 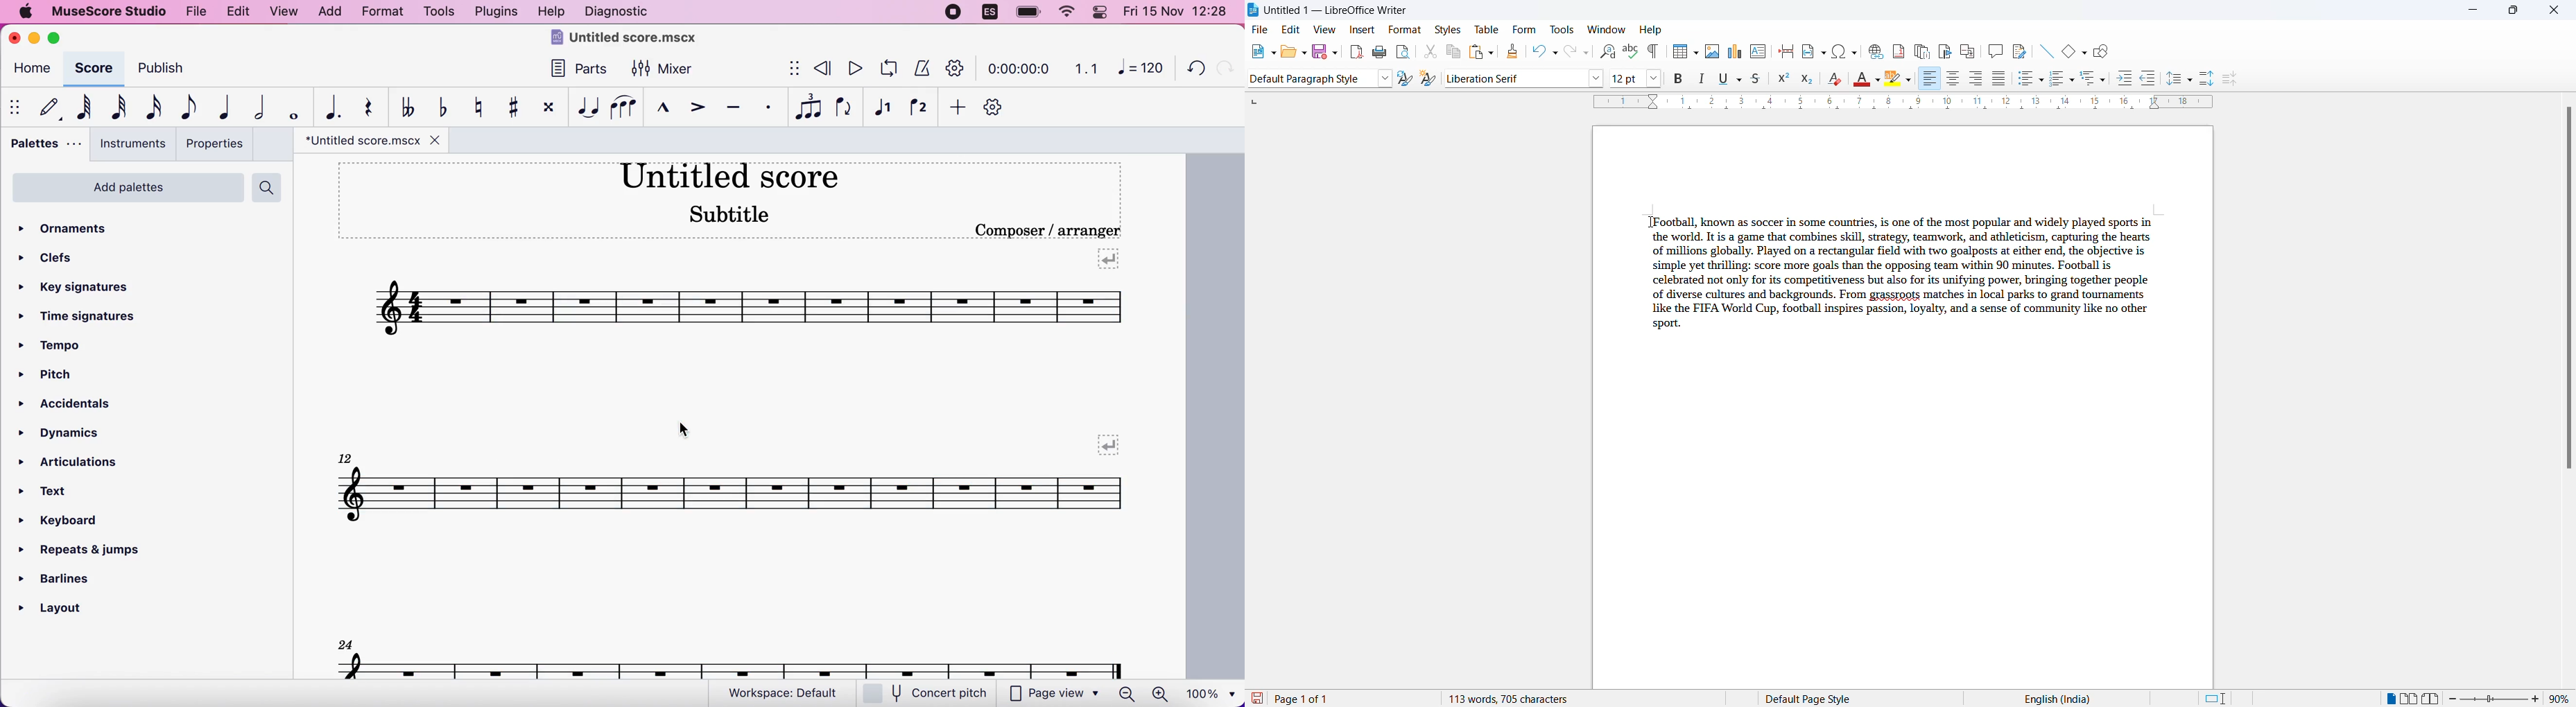 What do you see at coordinates (76, 460) in the screenshot?
I see `articulations` at bounding box center [76, 460].